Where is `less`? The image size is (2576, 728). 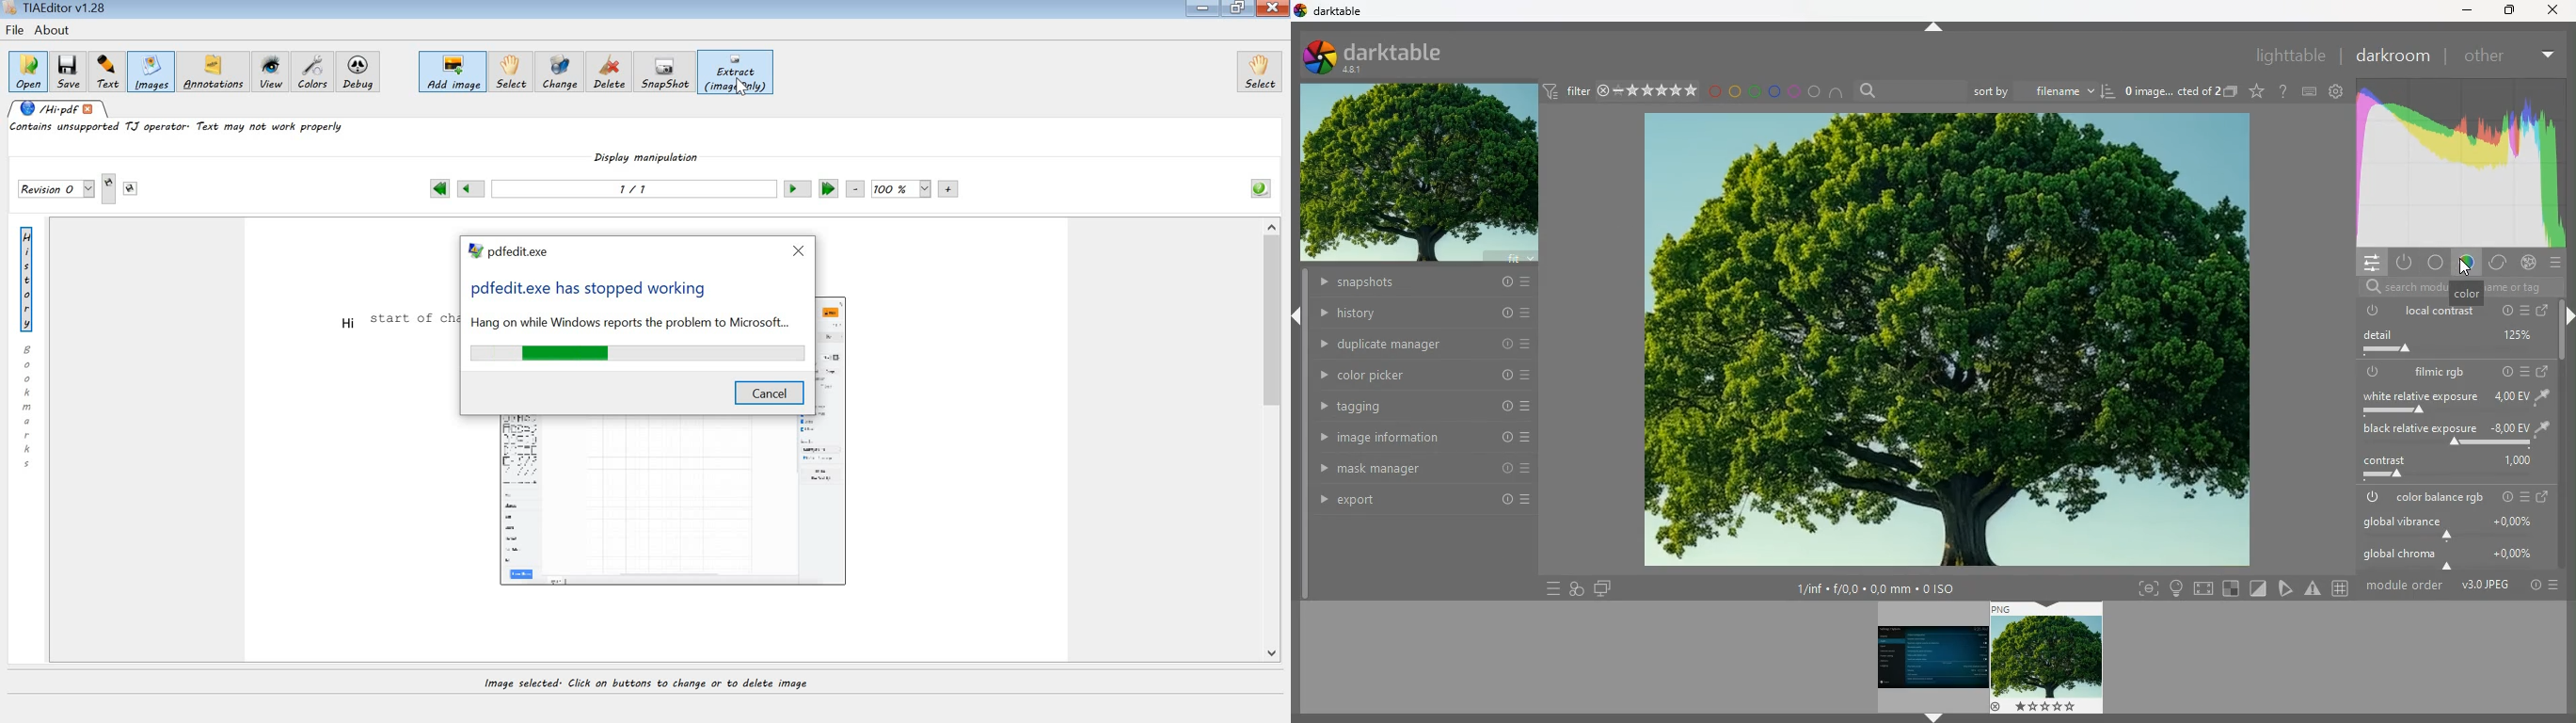 less is located at coordinates (2545, 52).